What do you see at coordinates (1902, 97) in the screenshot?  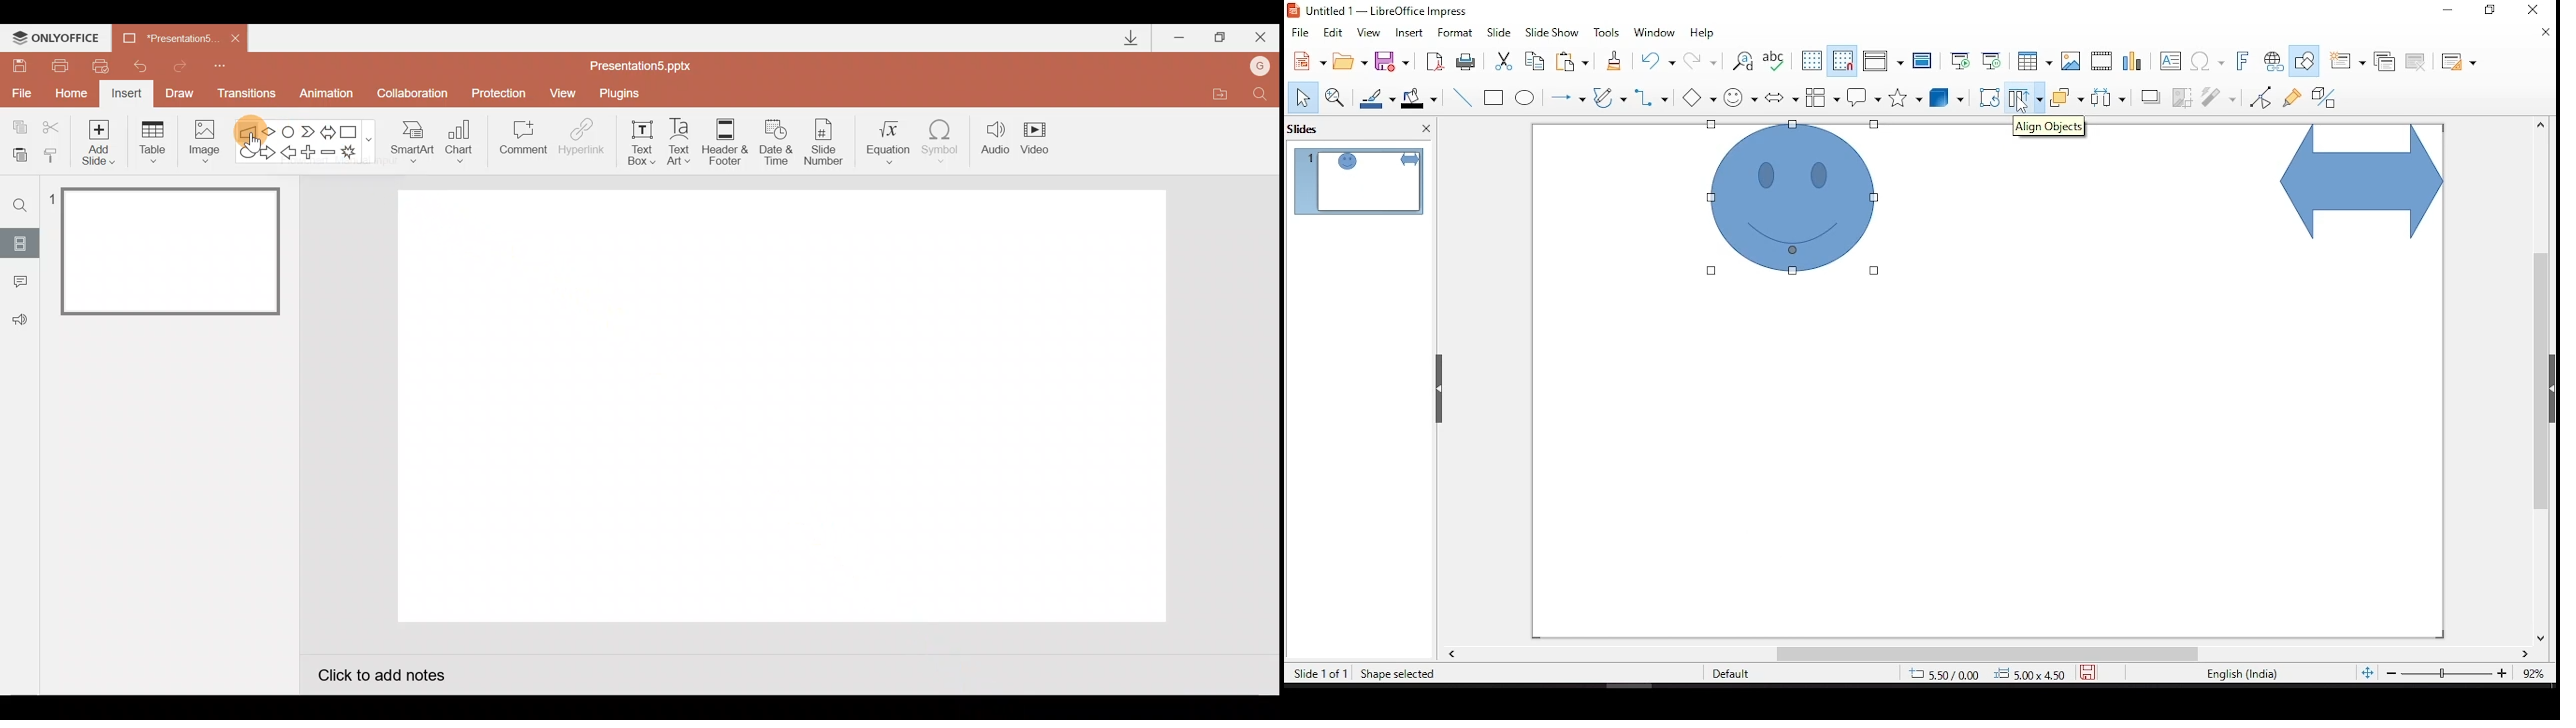 I see `stars and banners` at bounding box center [1902, 97].